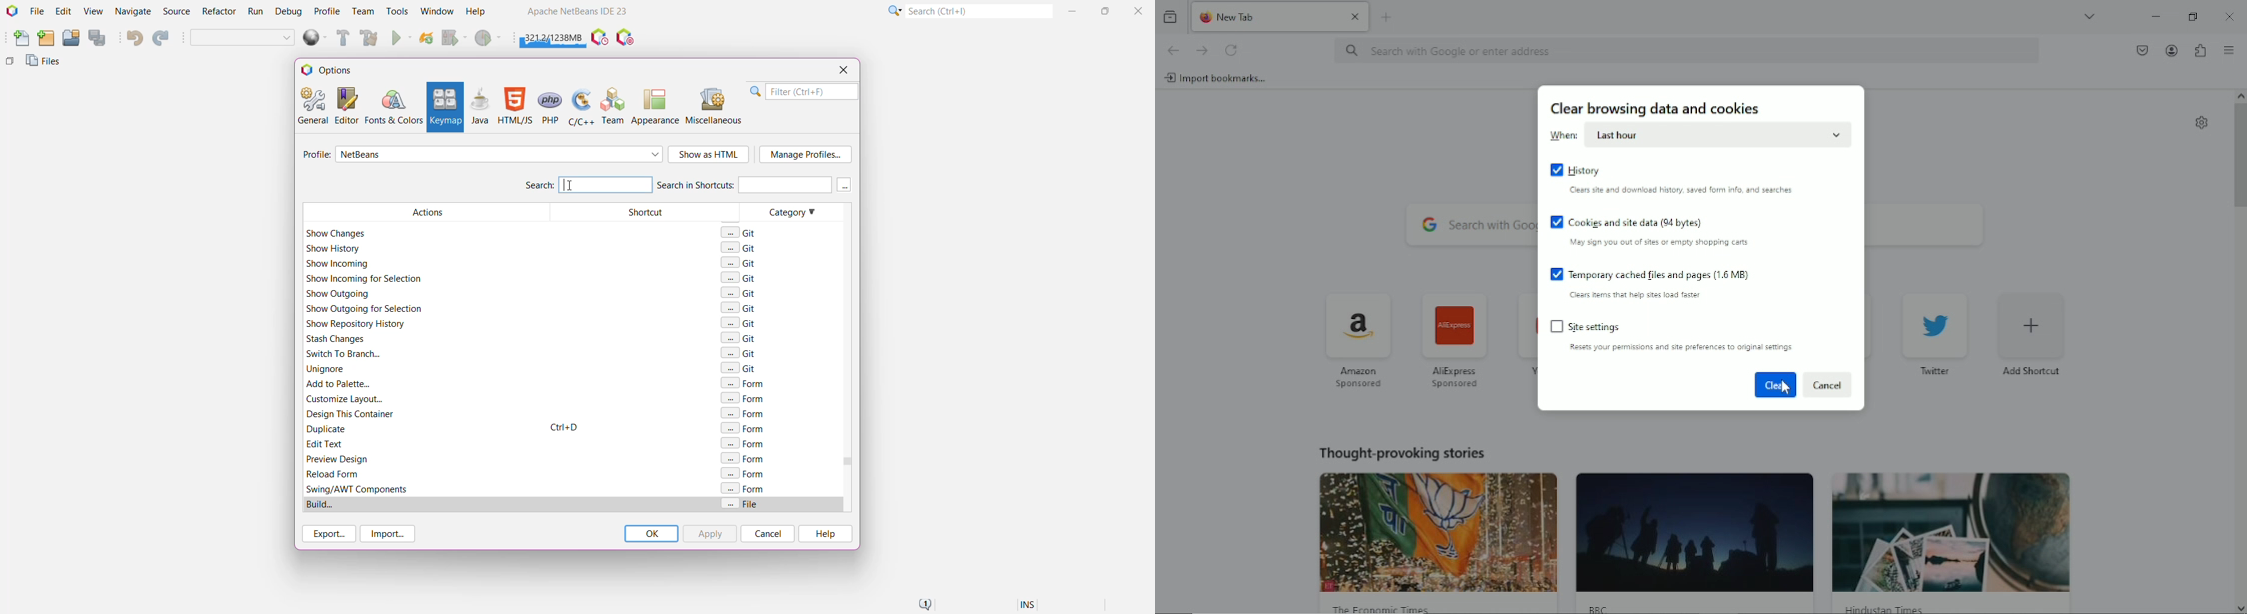 This screenshot has width=2268, height=616. Describe the element at coordinates (1628, 221) in the screenshot. I see `Cookies and site data (94 bytes)` at that location.